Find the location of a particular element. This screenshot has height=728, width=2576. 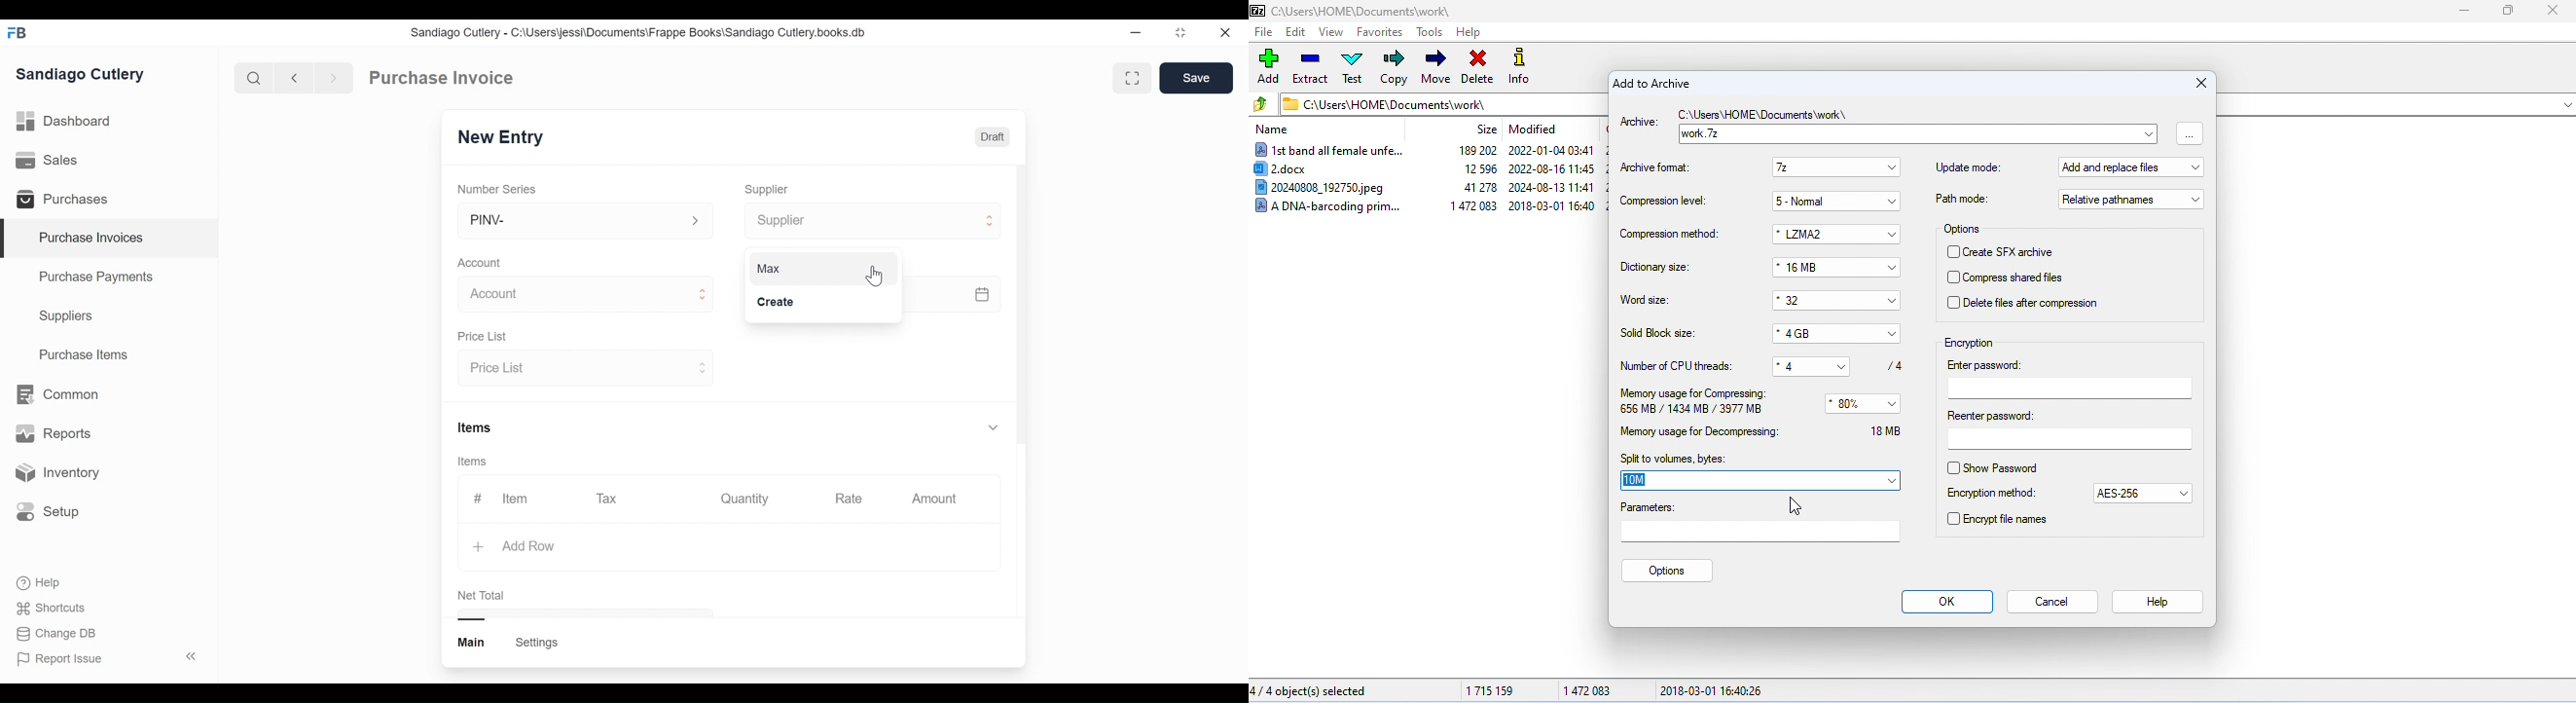

Dashboard is located at coordinates (65, 122).